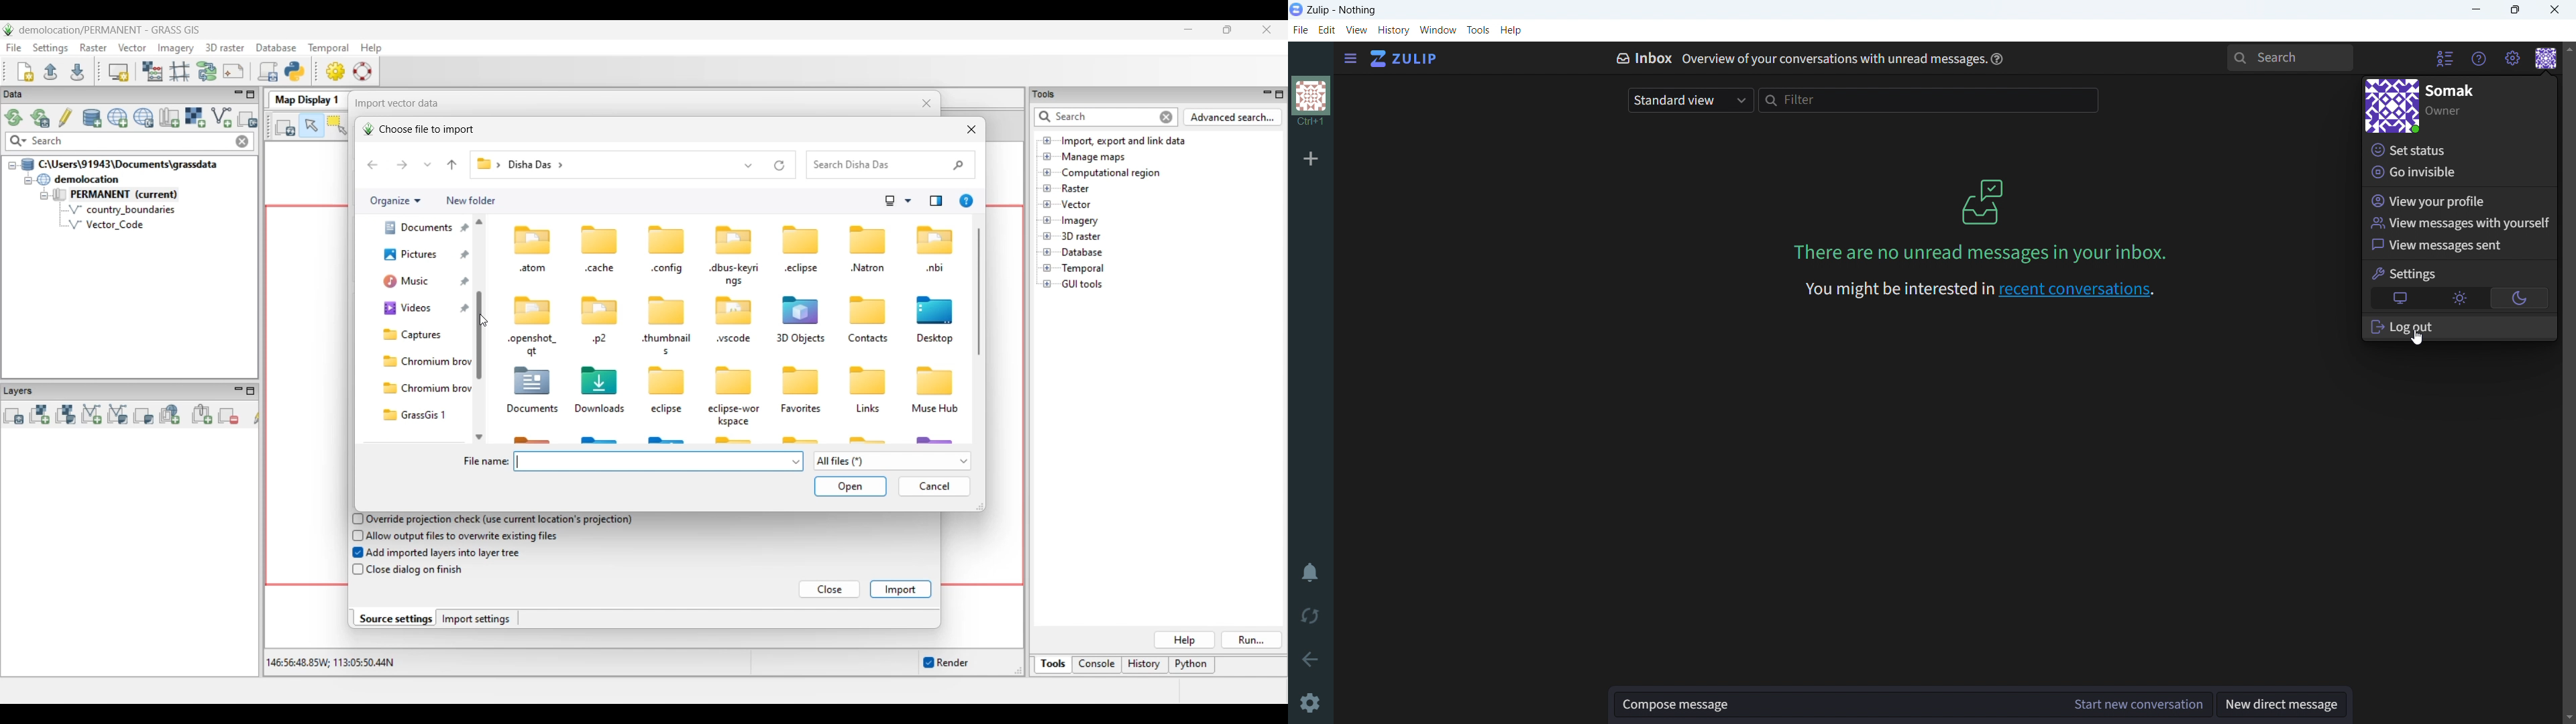  What do you see at coordinates (1299, 29) in the screenshot?
I see `file` at bounding box center [1299, 29].